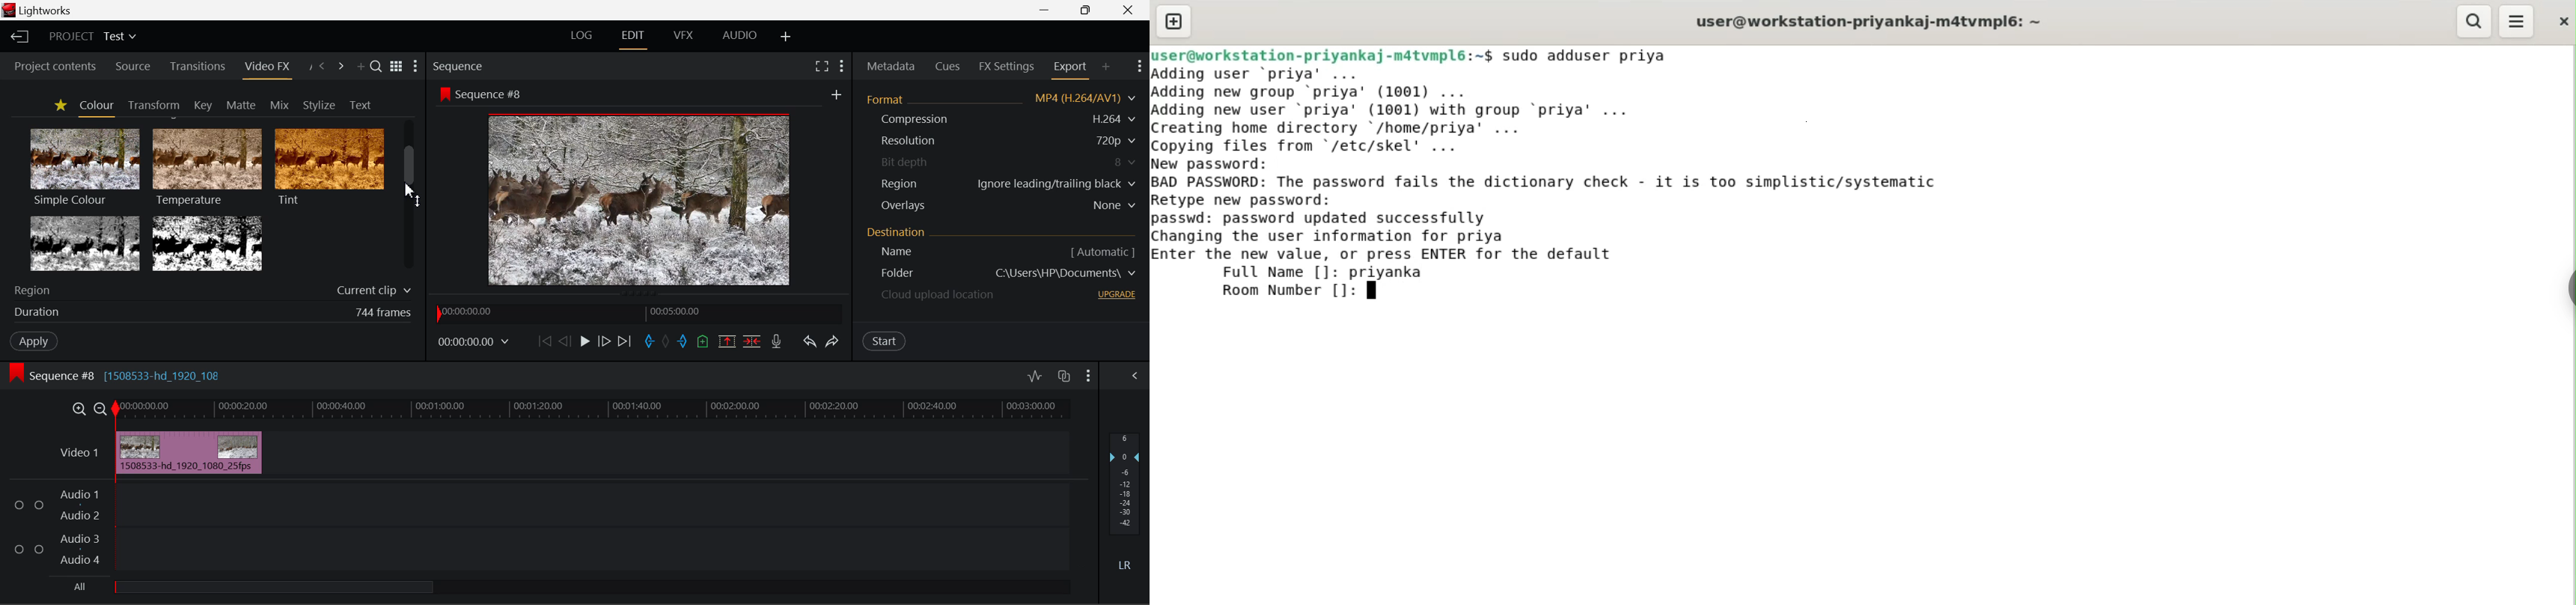 This screenshot has width=2576, height=616. I want to click on Text, so click(358, 104).